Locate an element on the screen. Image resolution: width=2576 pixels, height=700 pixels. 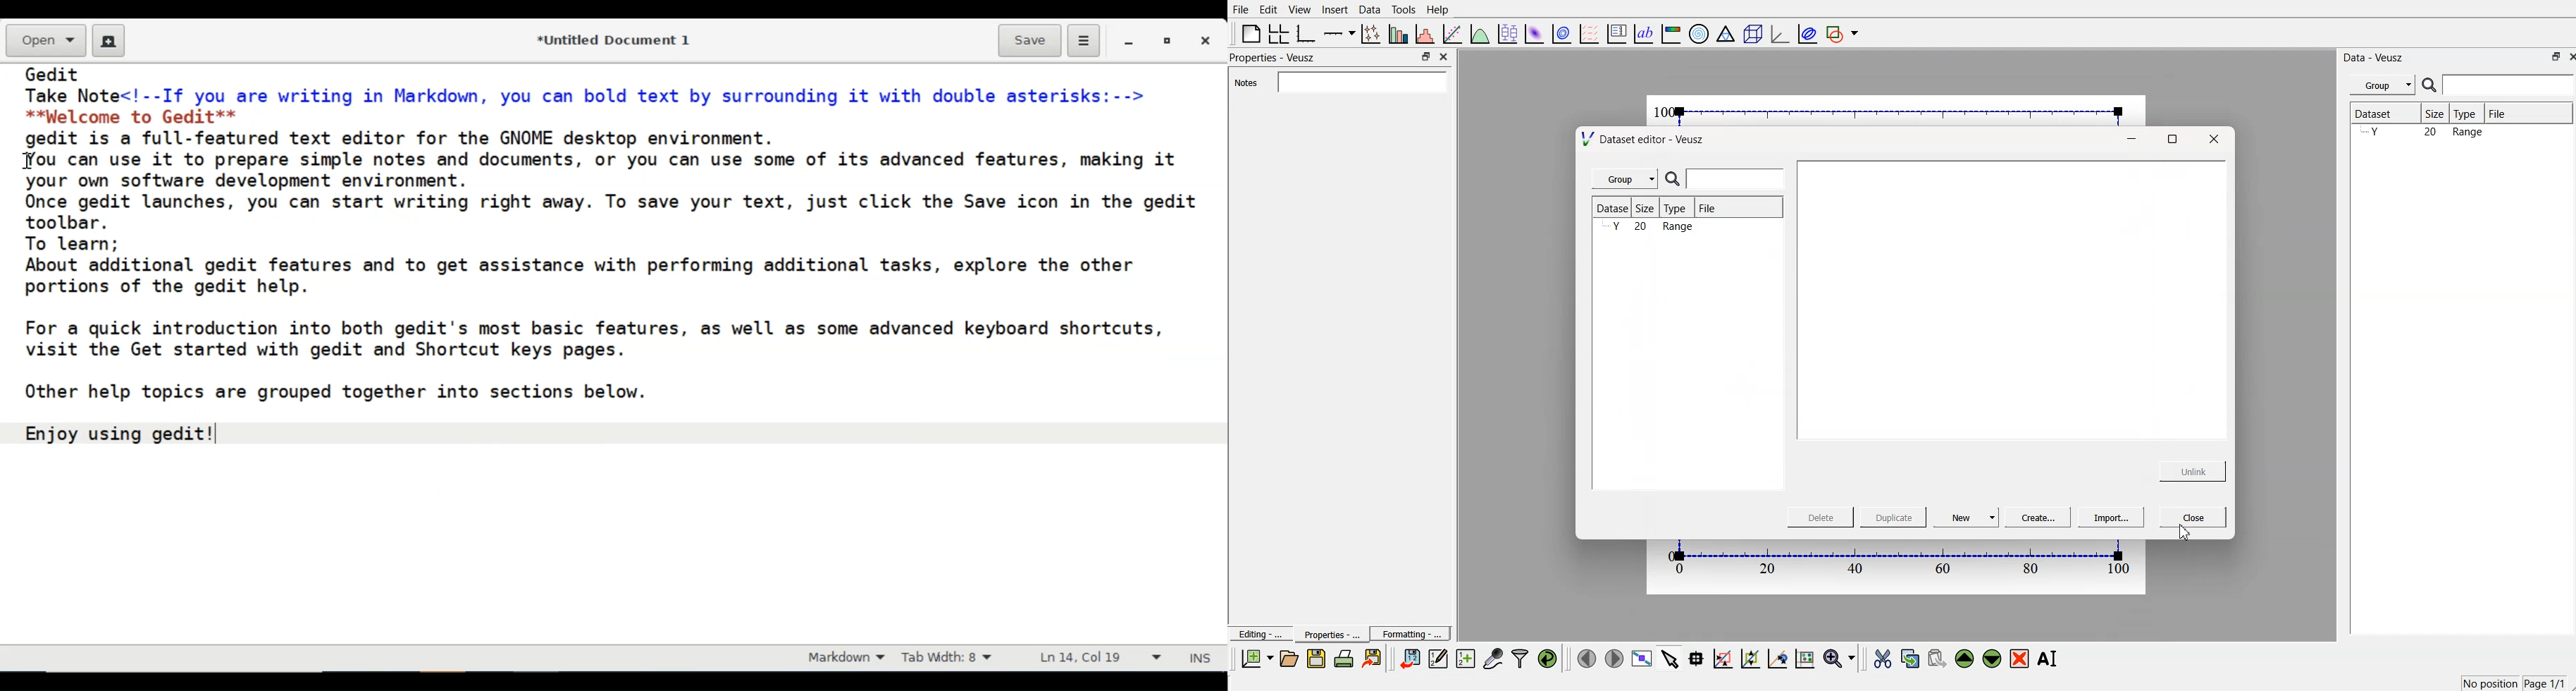
plot a function is located at coordinates (1480, 33).